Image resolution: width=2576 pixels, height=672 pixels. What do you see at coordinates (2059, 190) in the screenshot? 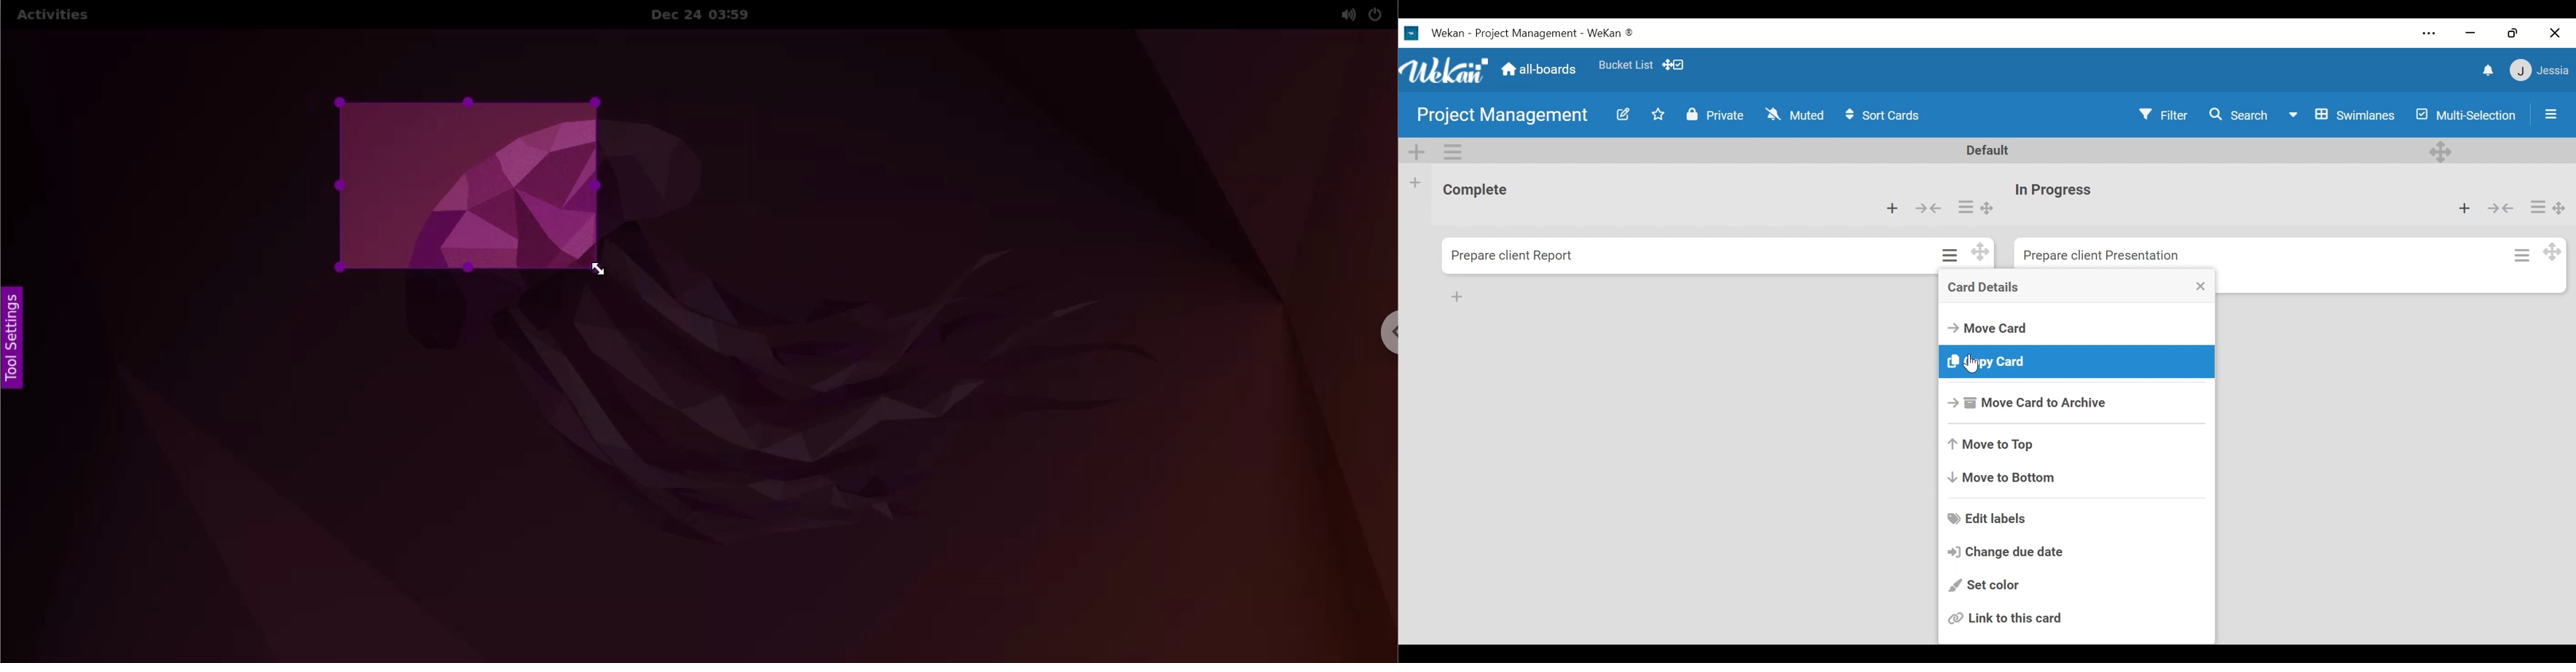
I see `Card Title` at bounding box center [2059, 190].